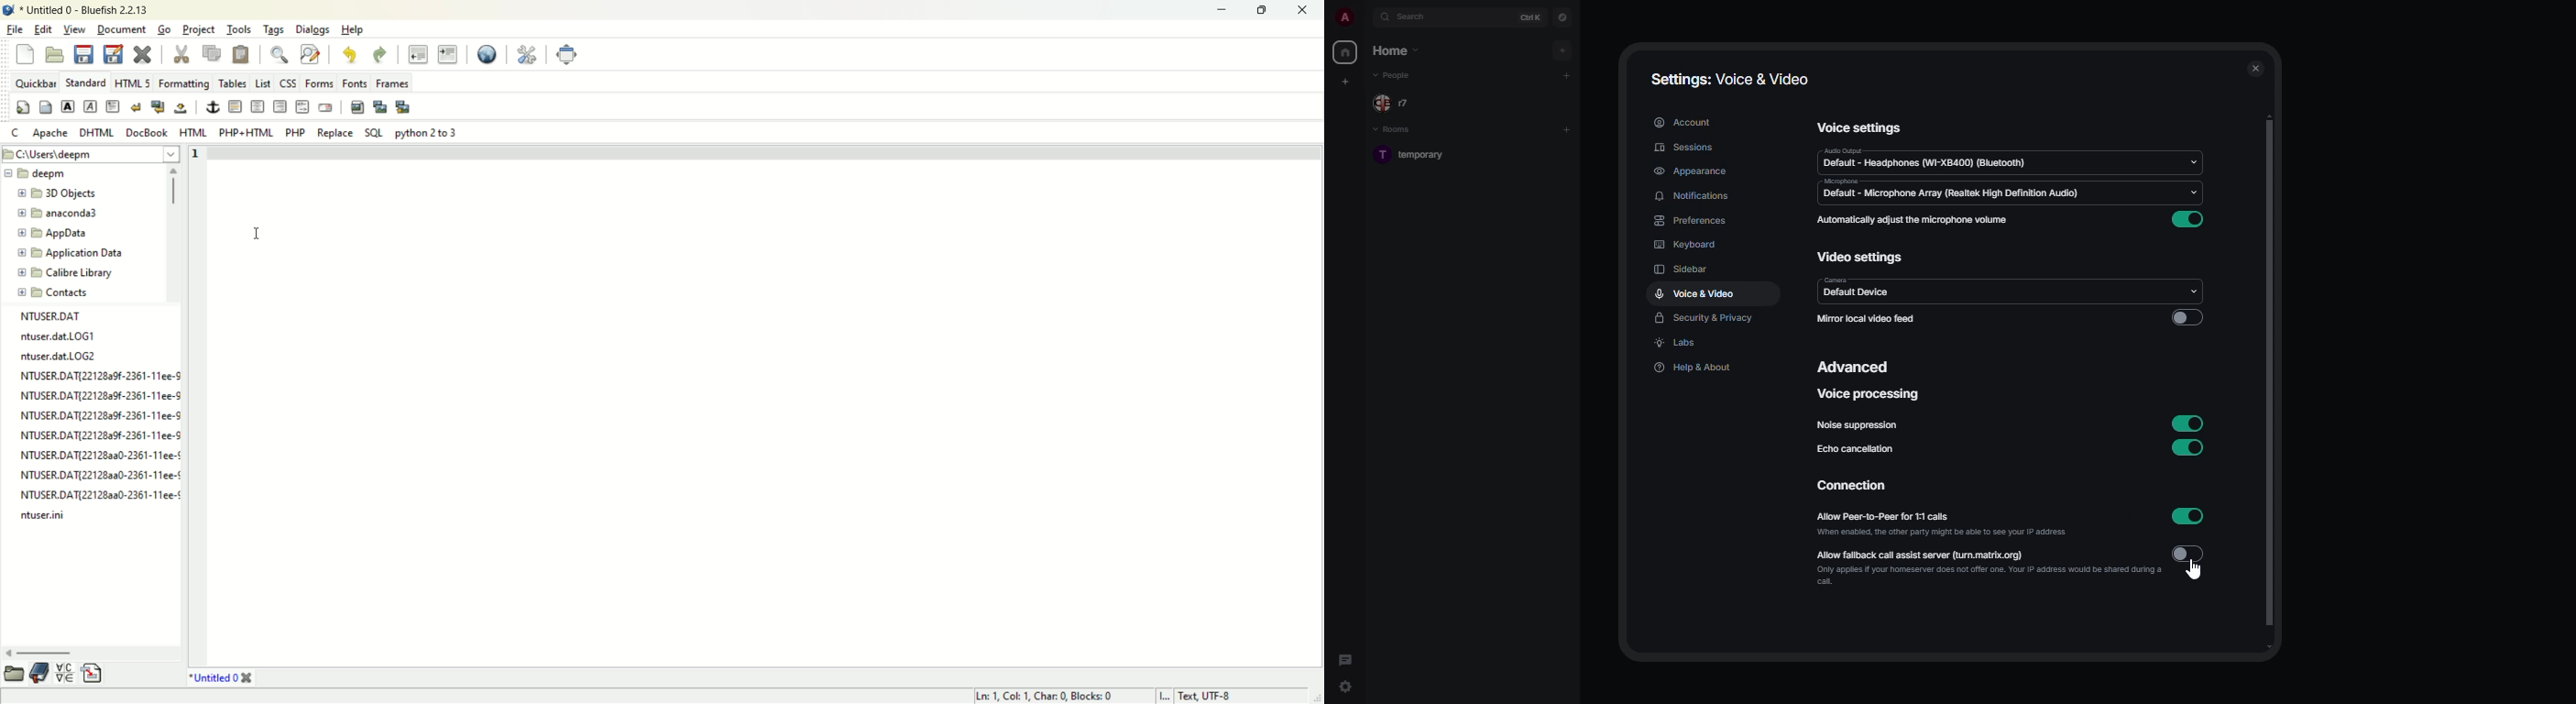 This screenshot has width=2576, height=728. What do you see at coordinates (2189, 423) in the screenshot?
I see `enabled` at bounding box center [2189, 423].